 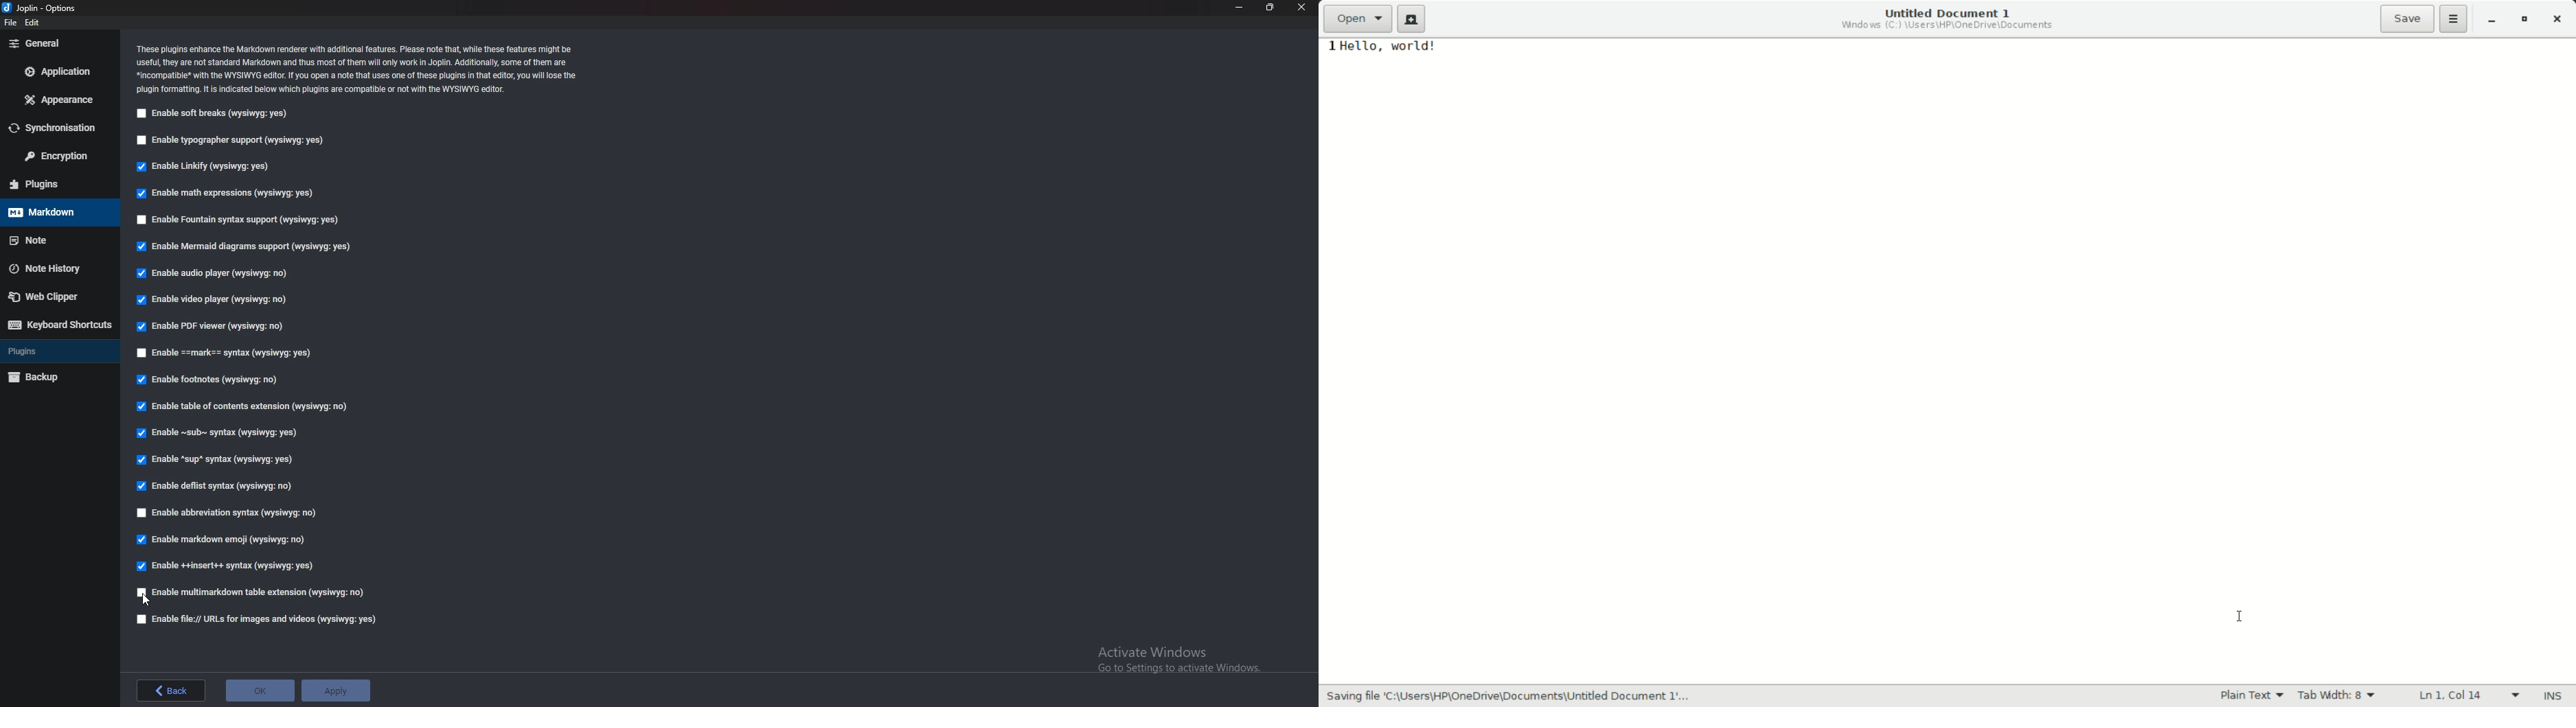 I want to click on 1, so click(x=1328, y=48).